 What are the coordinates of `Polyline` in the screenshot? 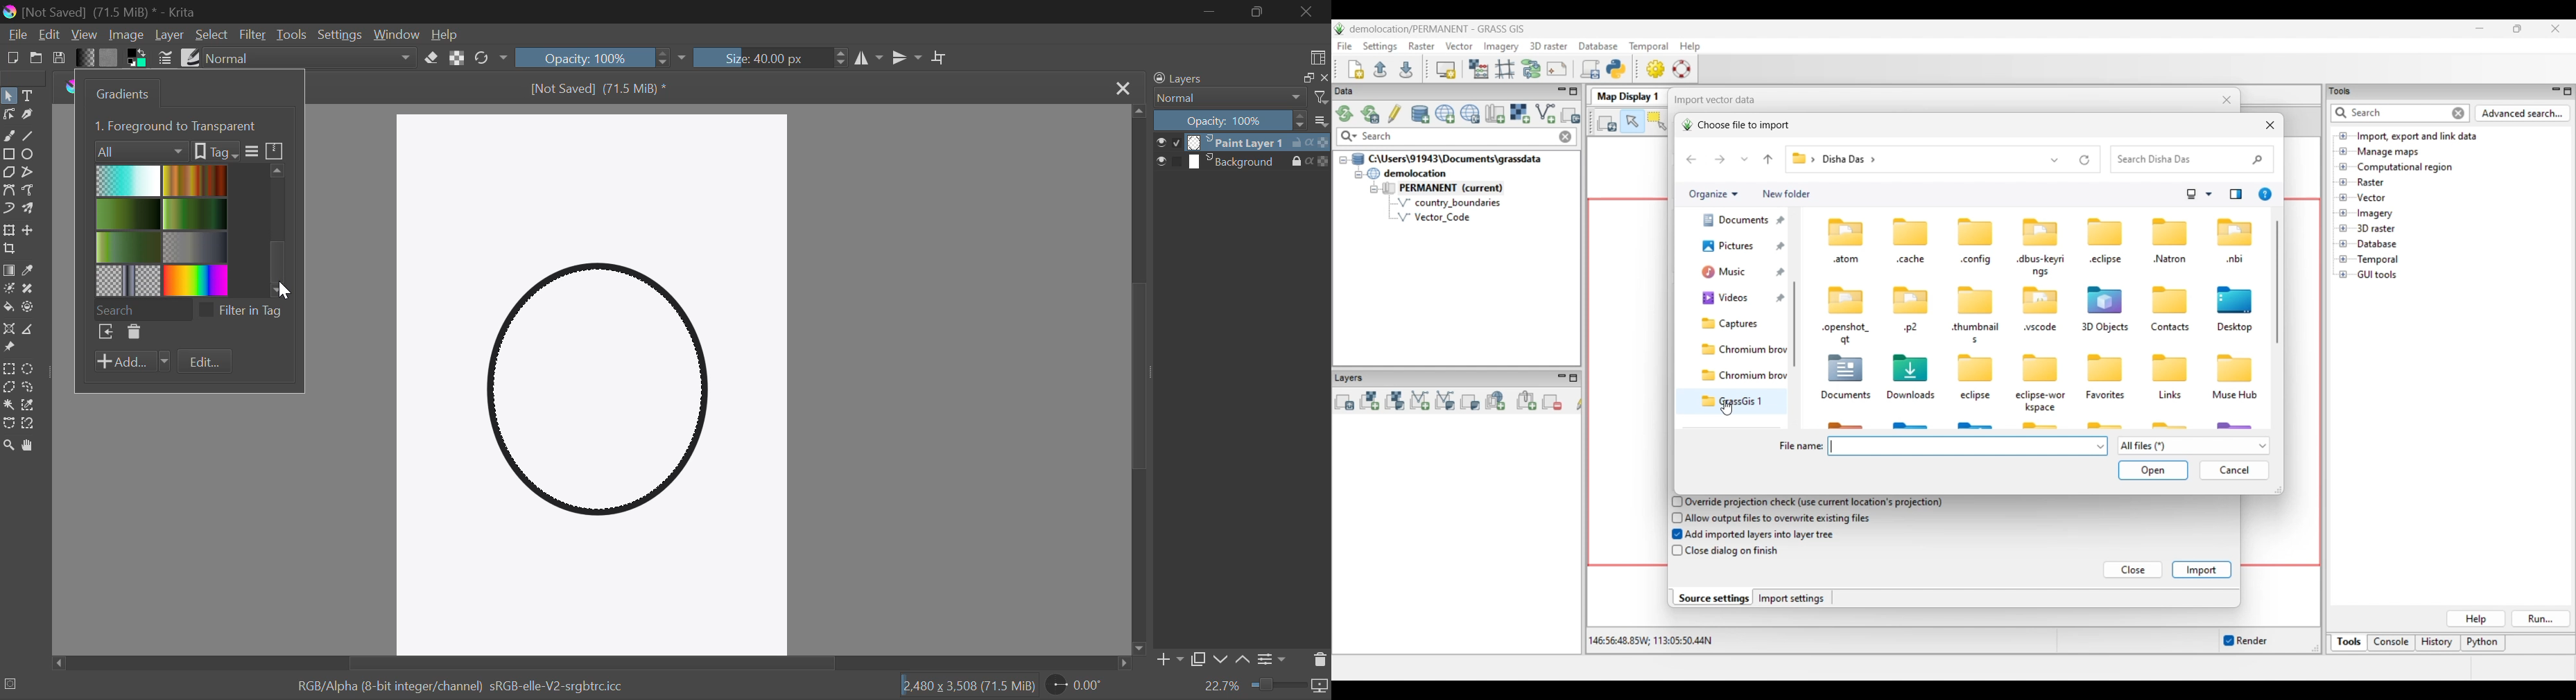 It's located at (32, 175).